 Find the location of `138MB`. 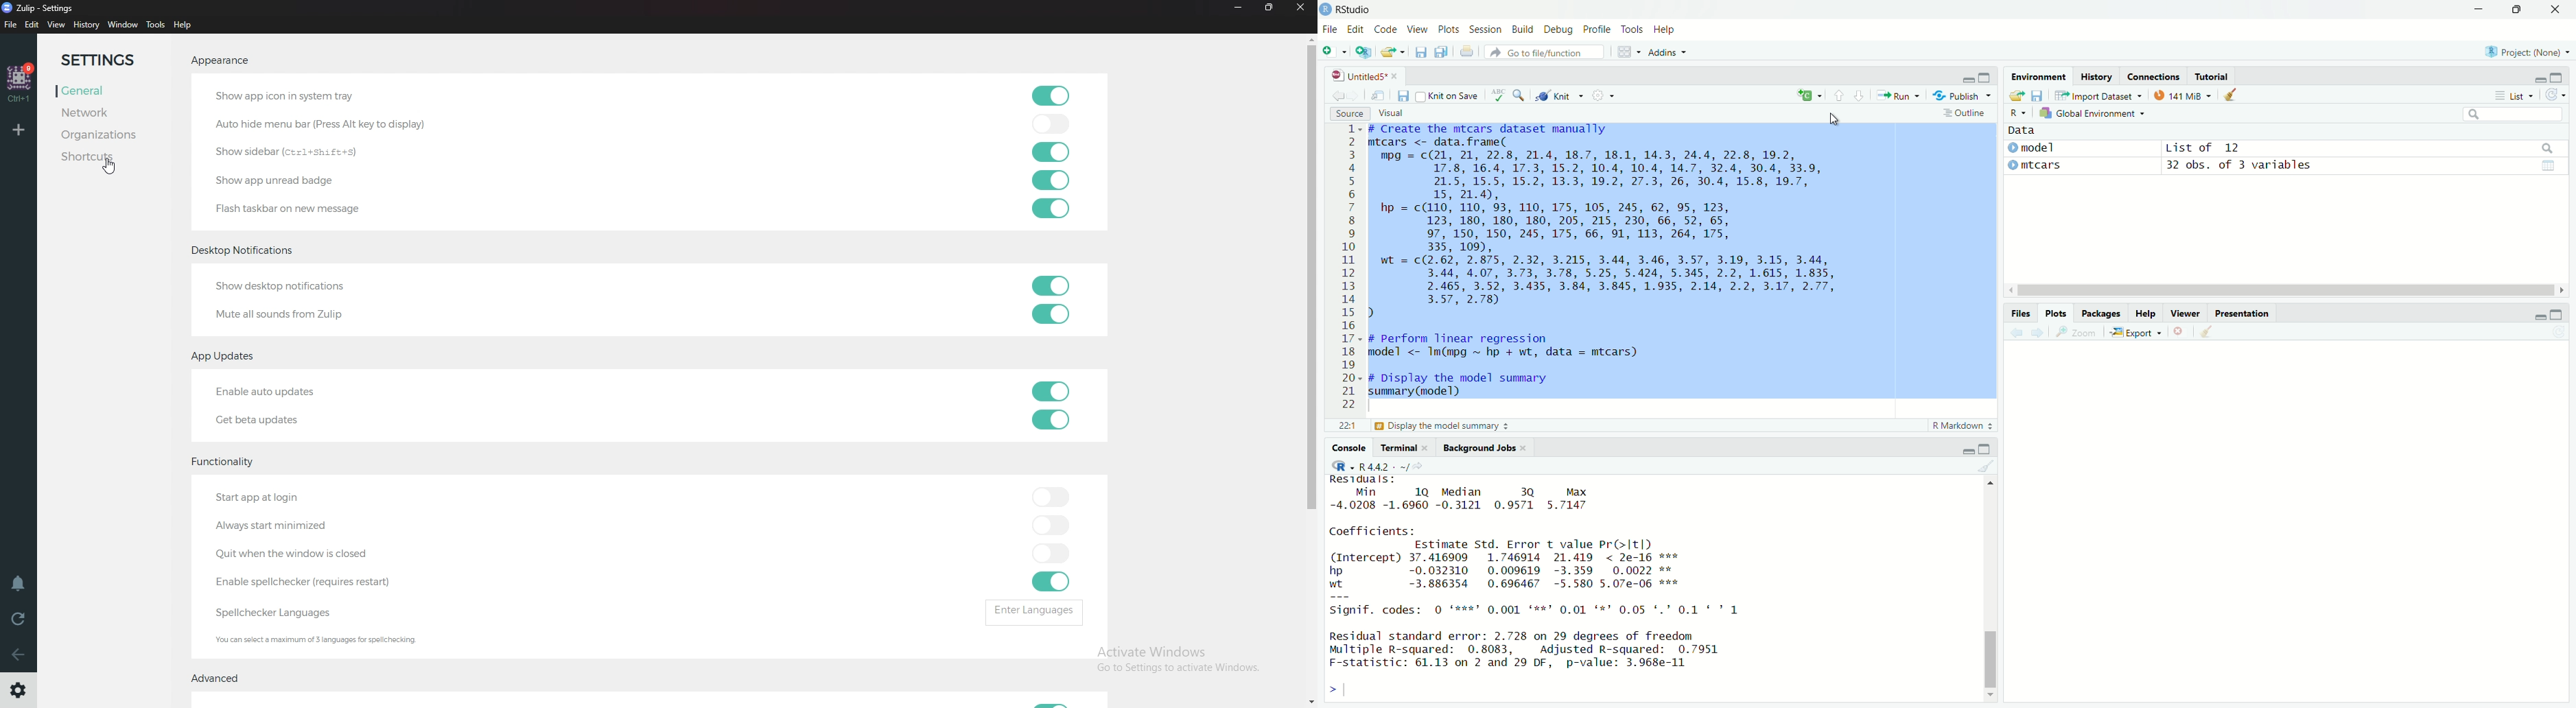

138MB is located at coordinates (2186, 97).